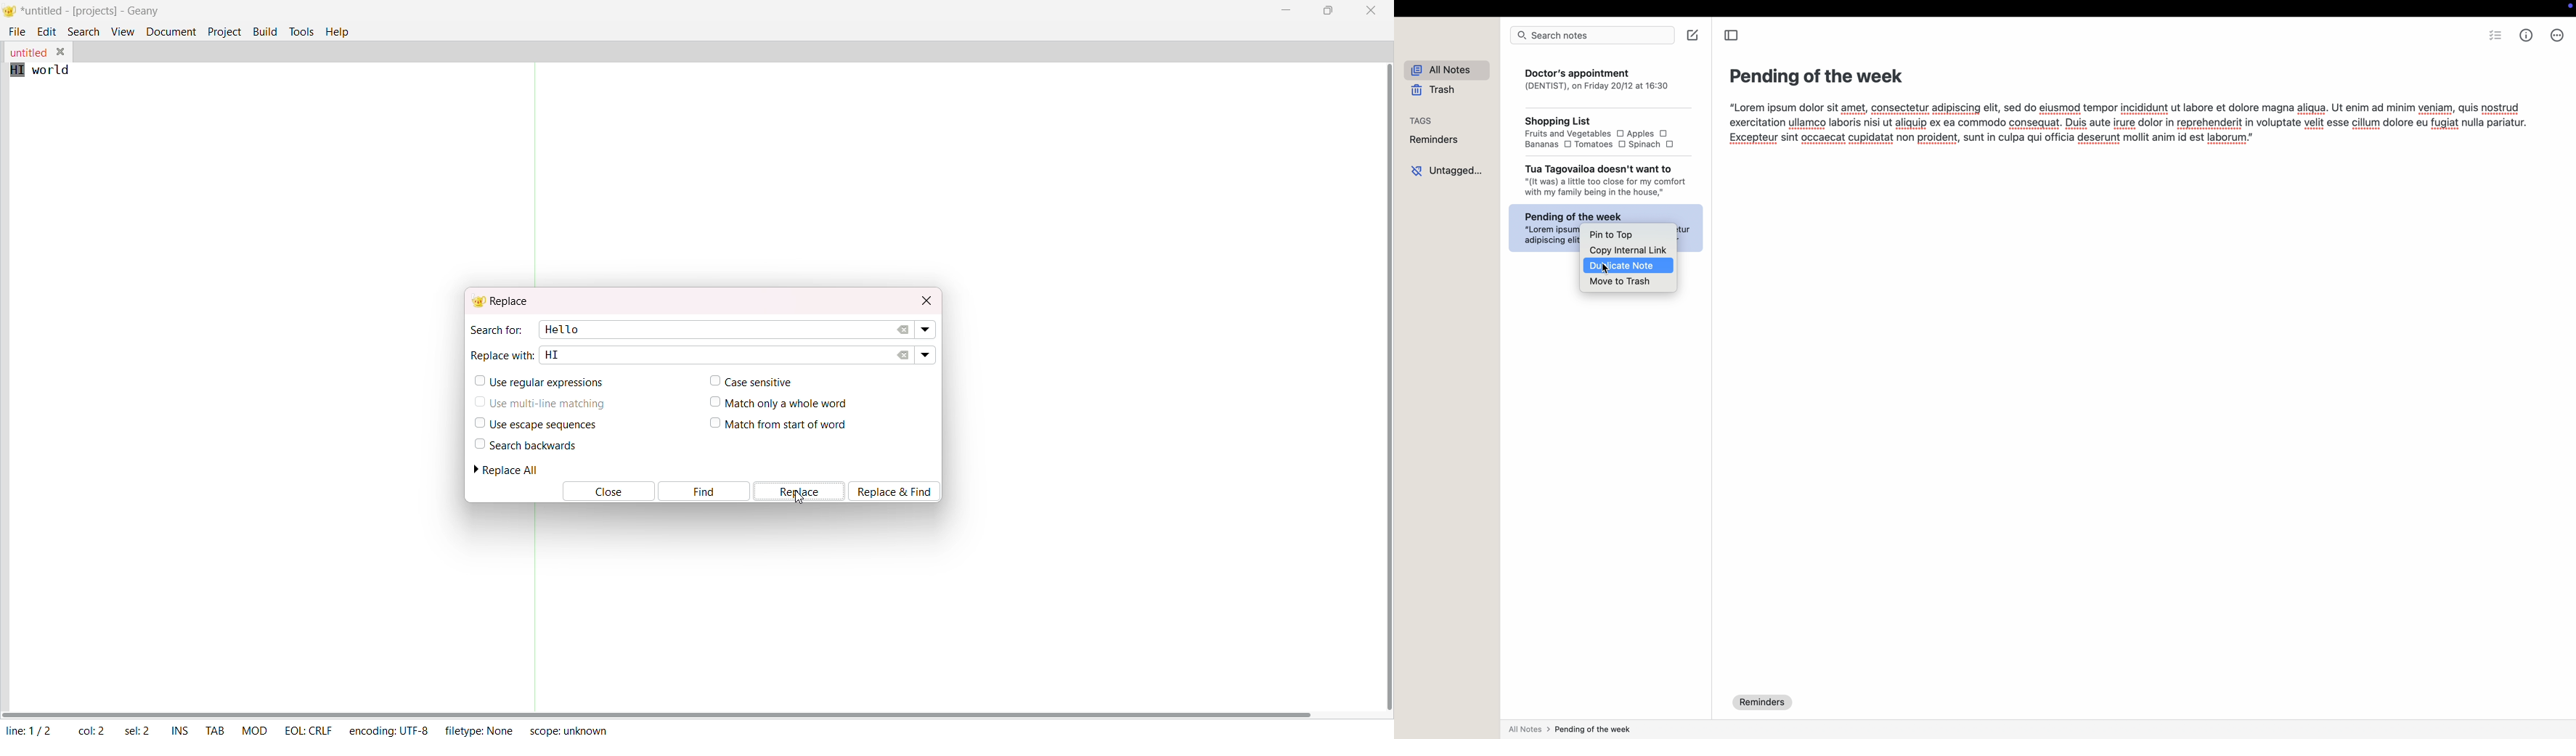 The height and width of the screenshot is (756, 2576). Describe the element at coordinates (1384, 387) in the screenshot. I see `vertical scroll bar` at that location.